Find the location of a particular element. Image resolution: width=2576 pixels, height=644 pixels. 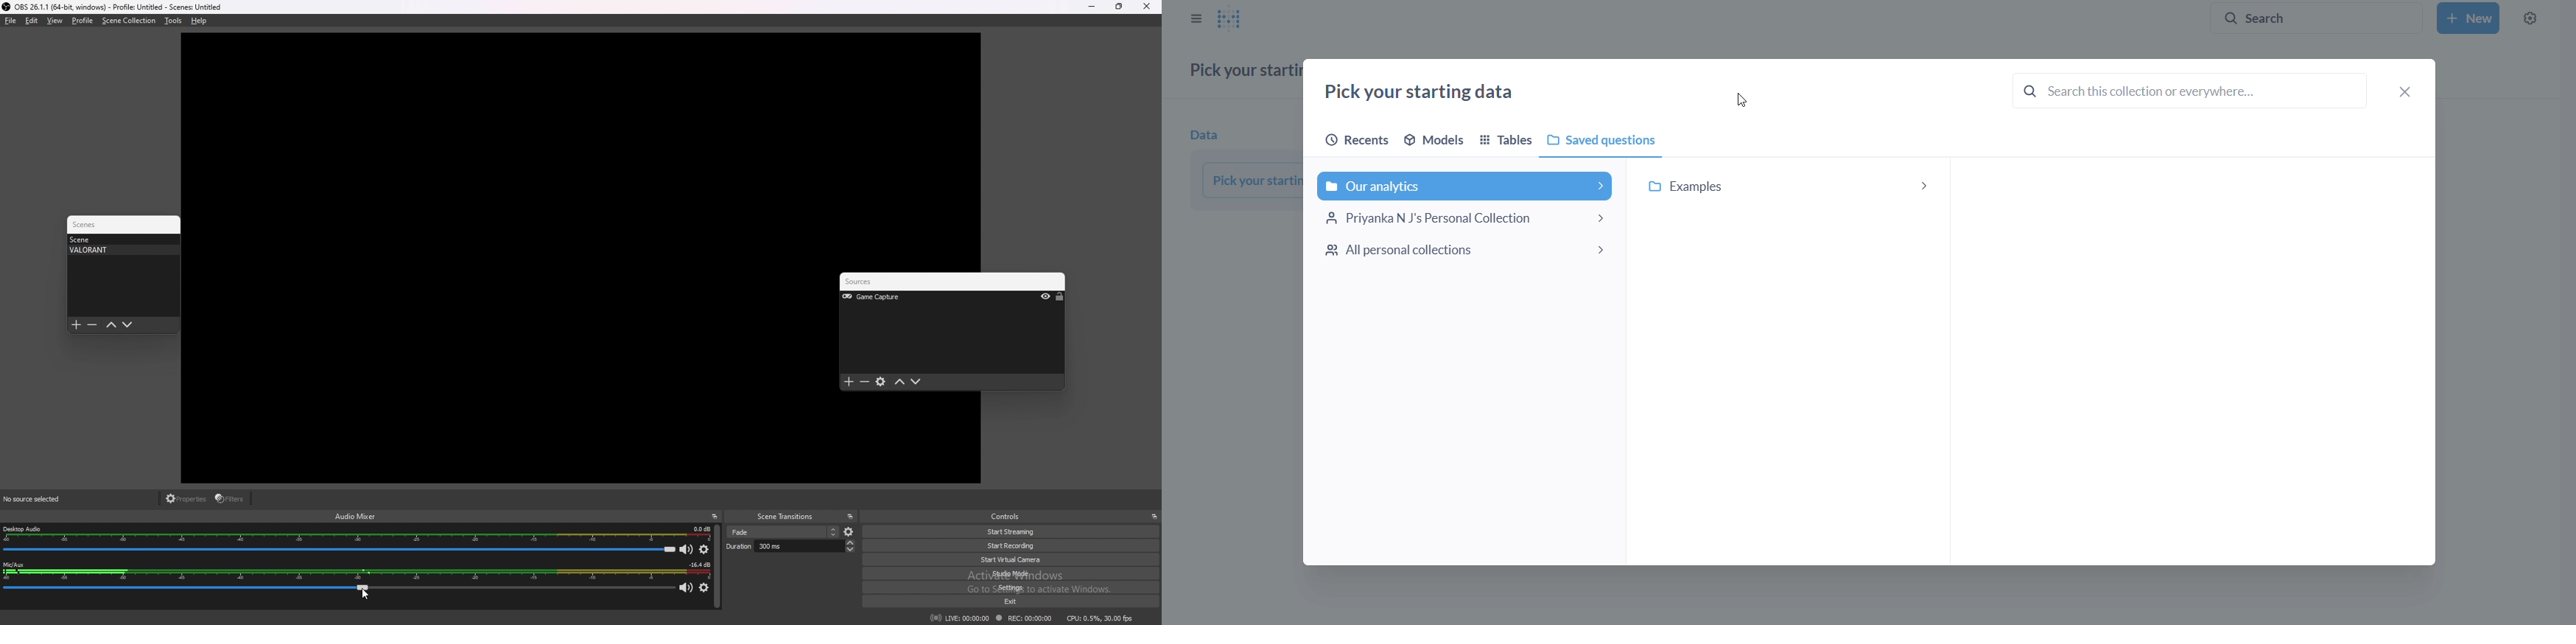

start recording is located at coordinates (1014, 546).